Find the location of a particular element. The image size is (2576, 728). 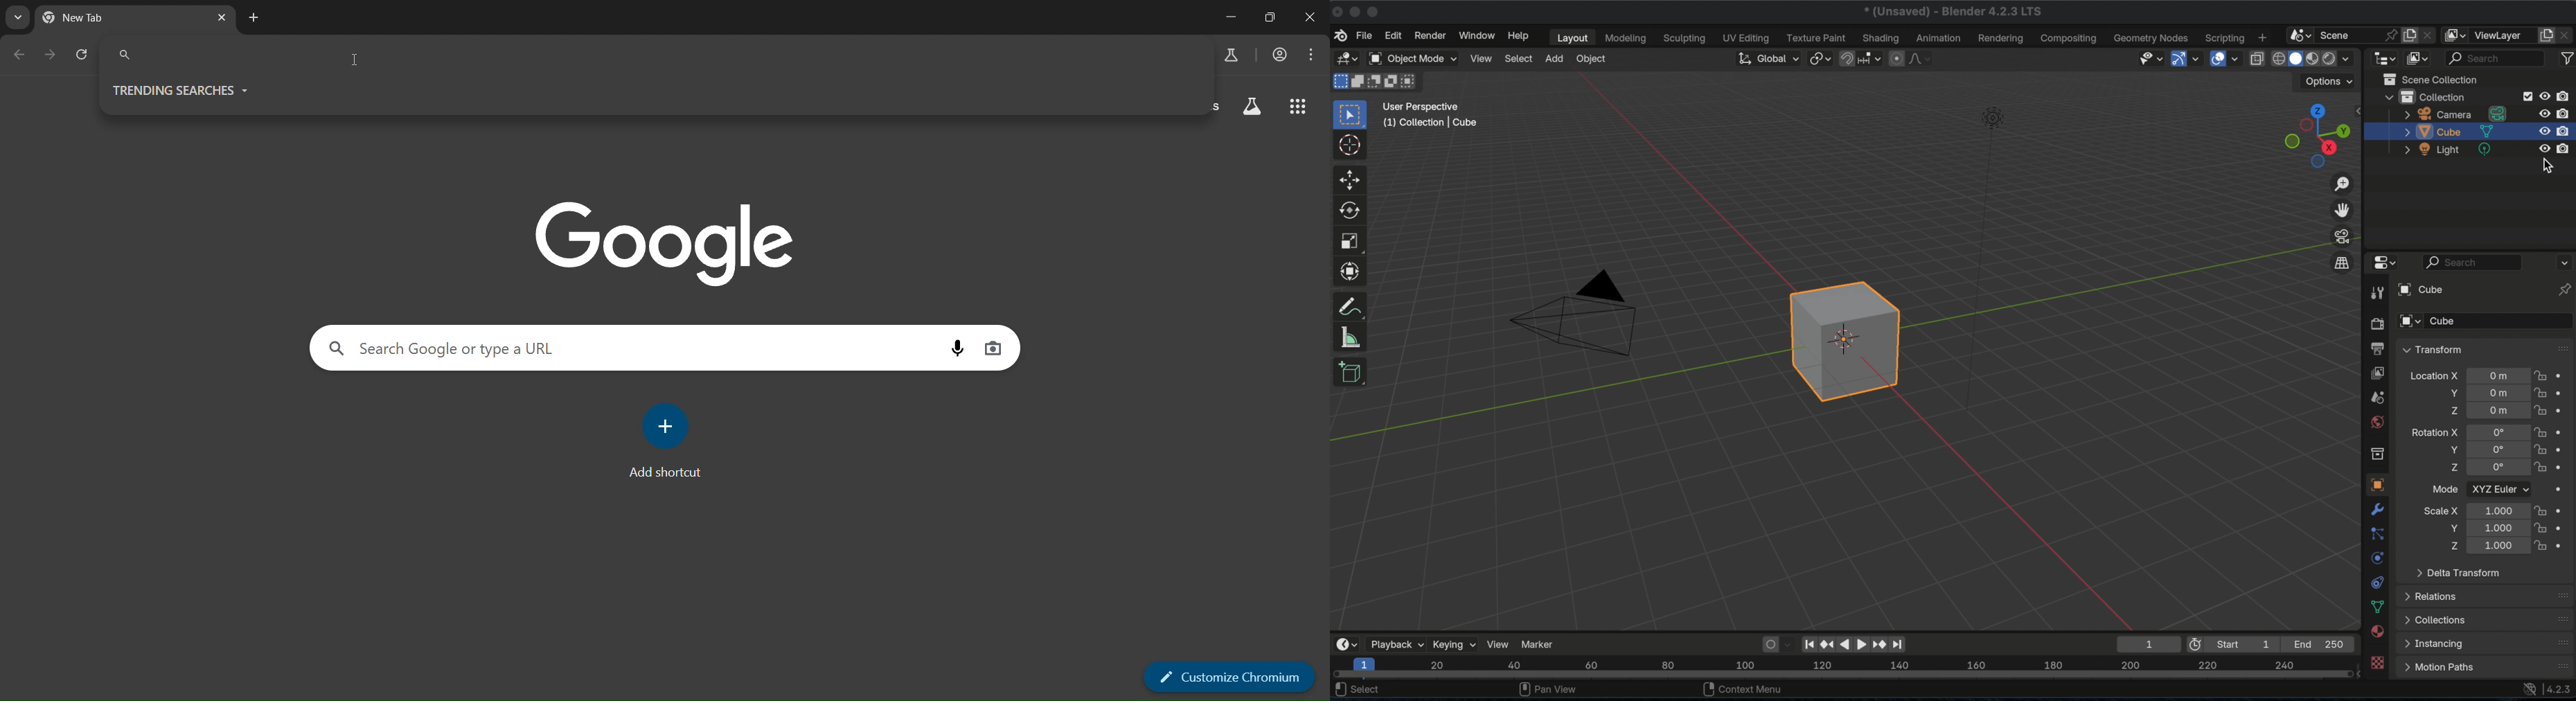

collections is located at coordinates (2436, 621).